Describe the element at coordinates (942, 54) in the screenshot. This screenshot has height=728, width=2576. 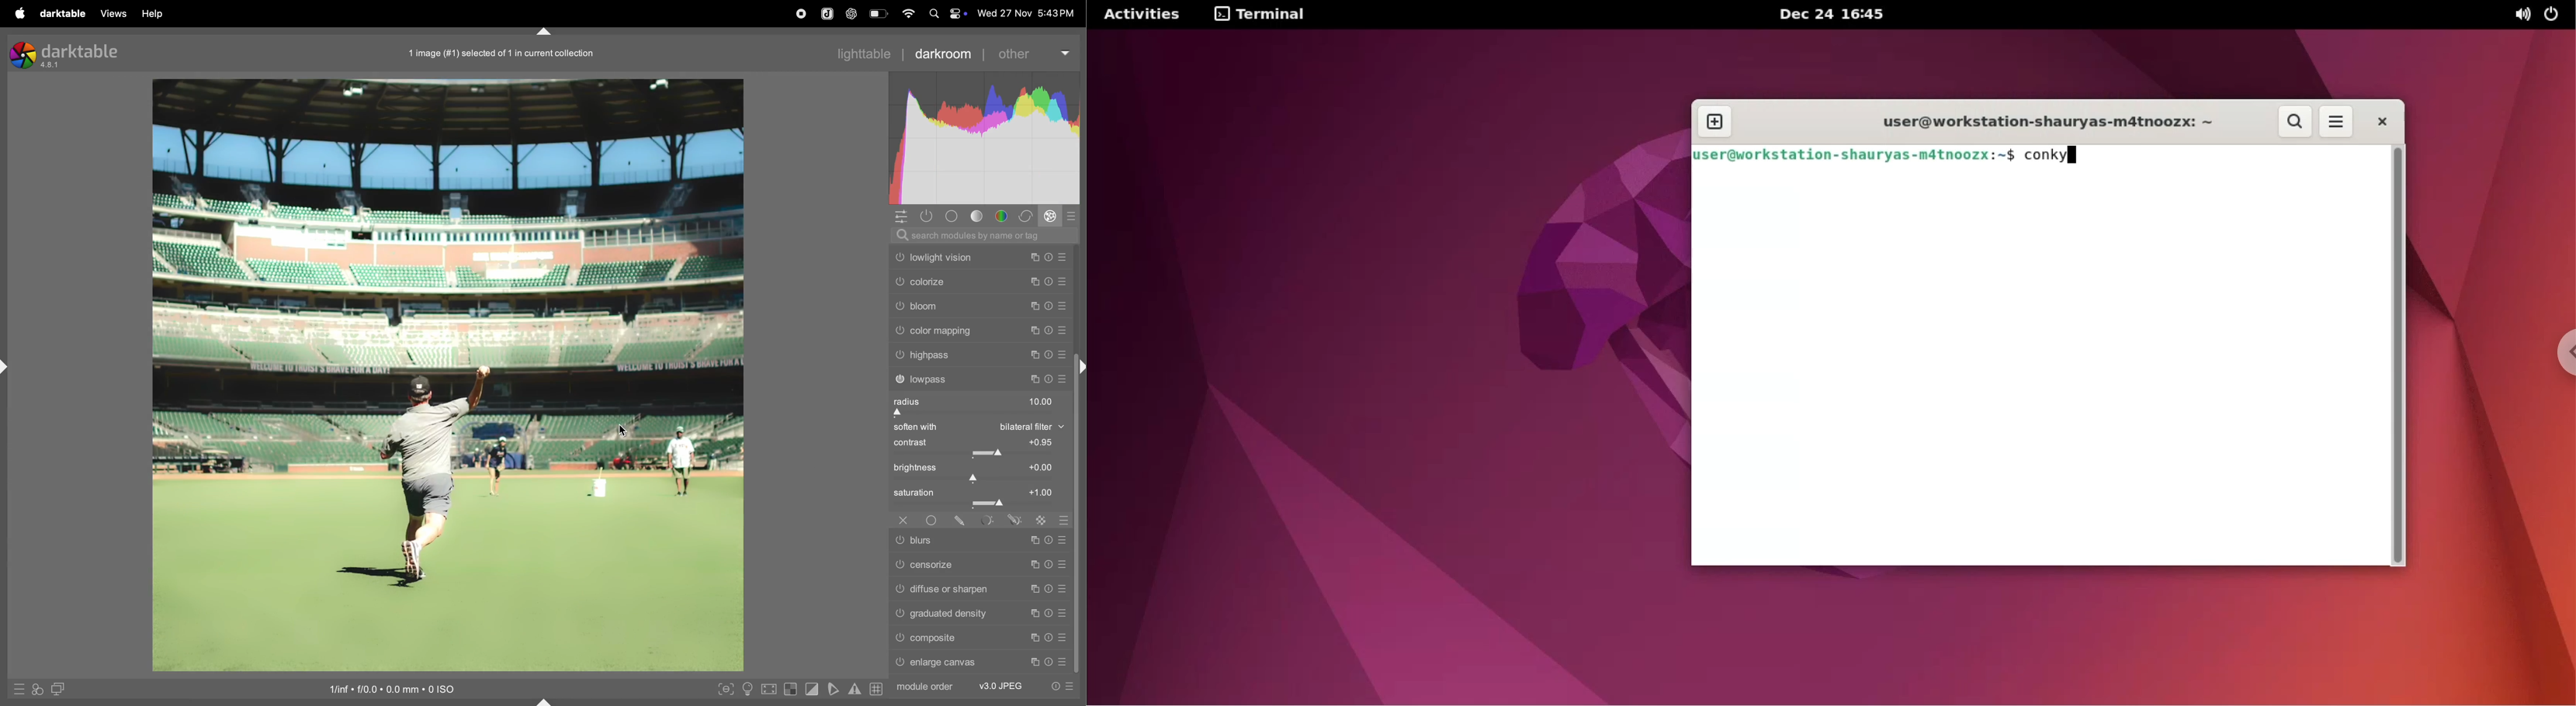
I see `darkroom` at that location.